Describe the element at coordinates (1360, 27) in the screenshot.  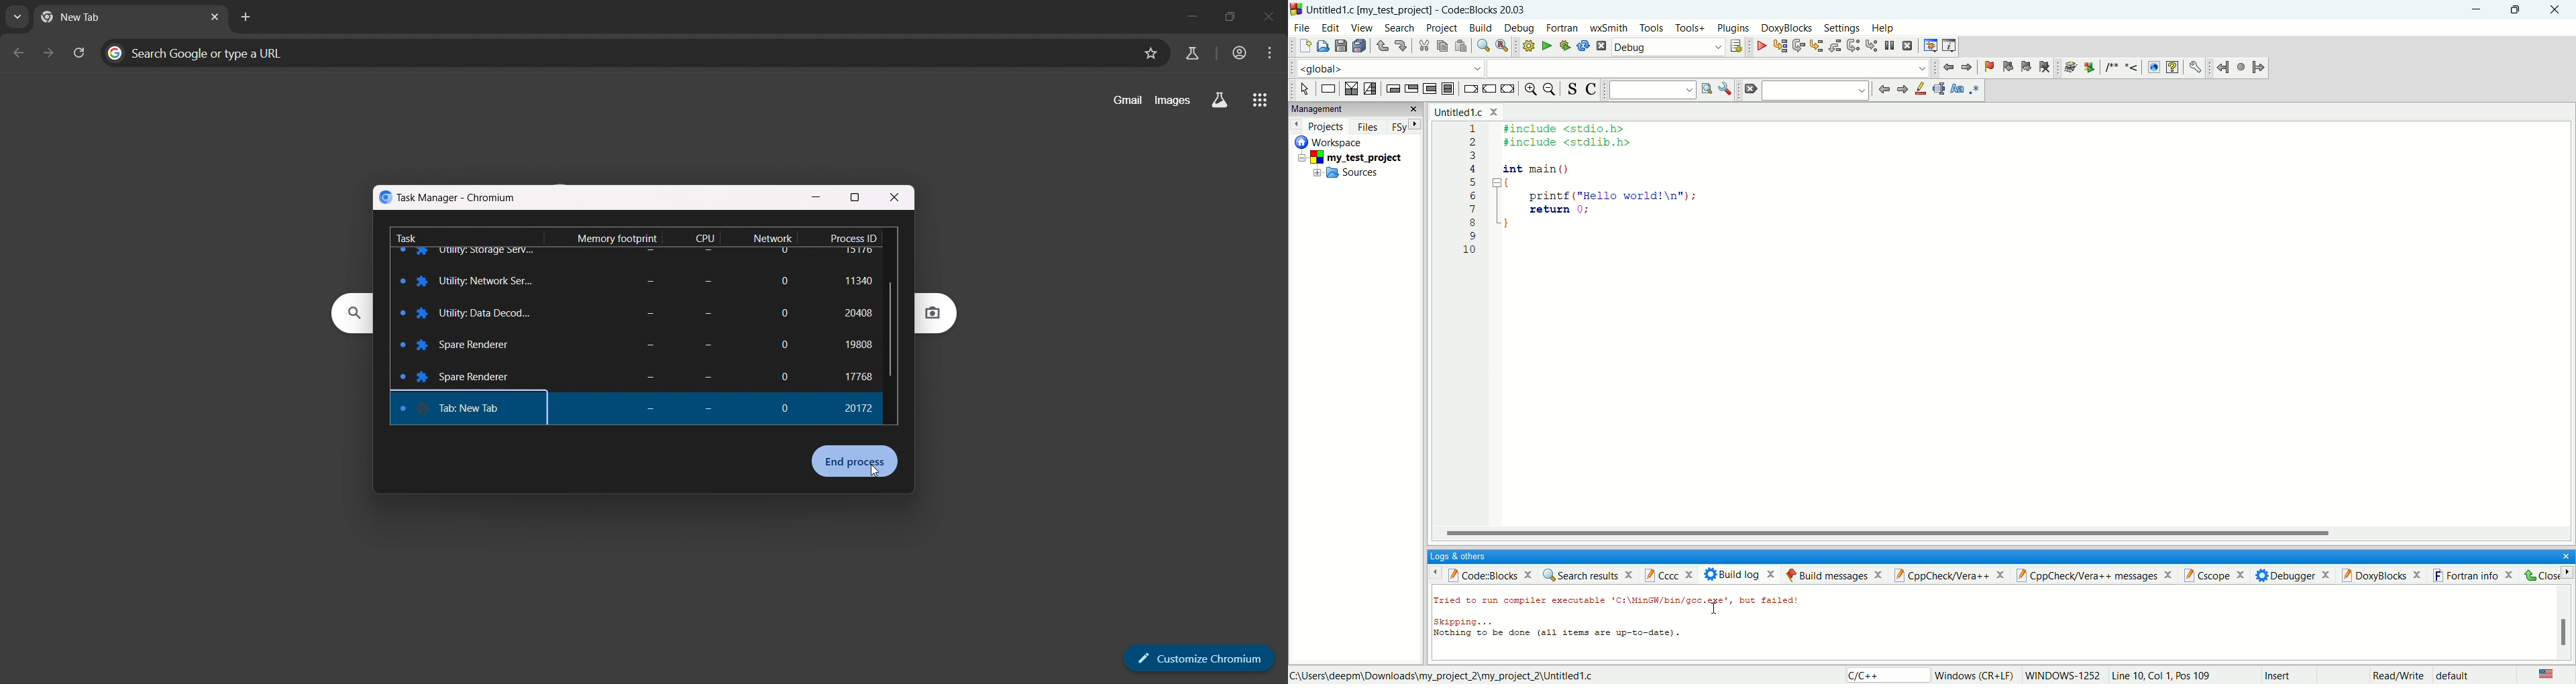
I see `view` at that location.